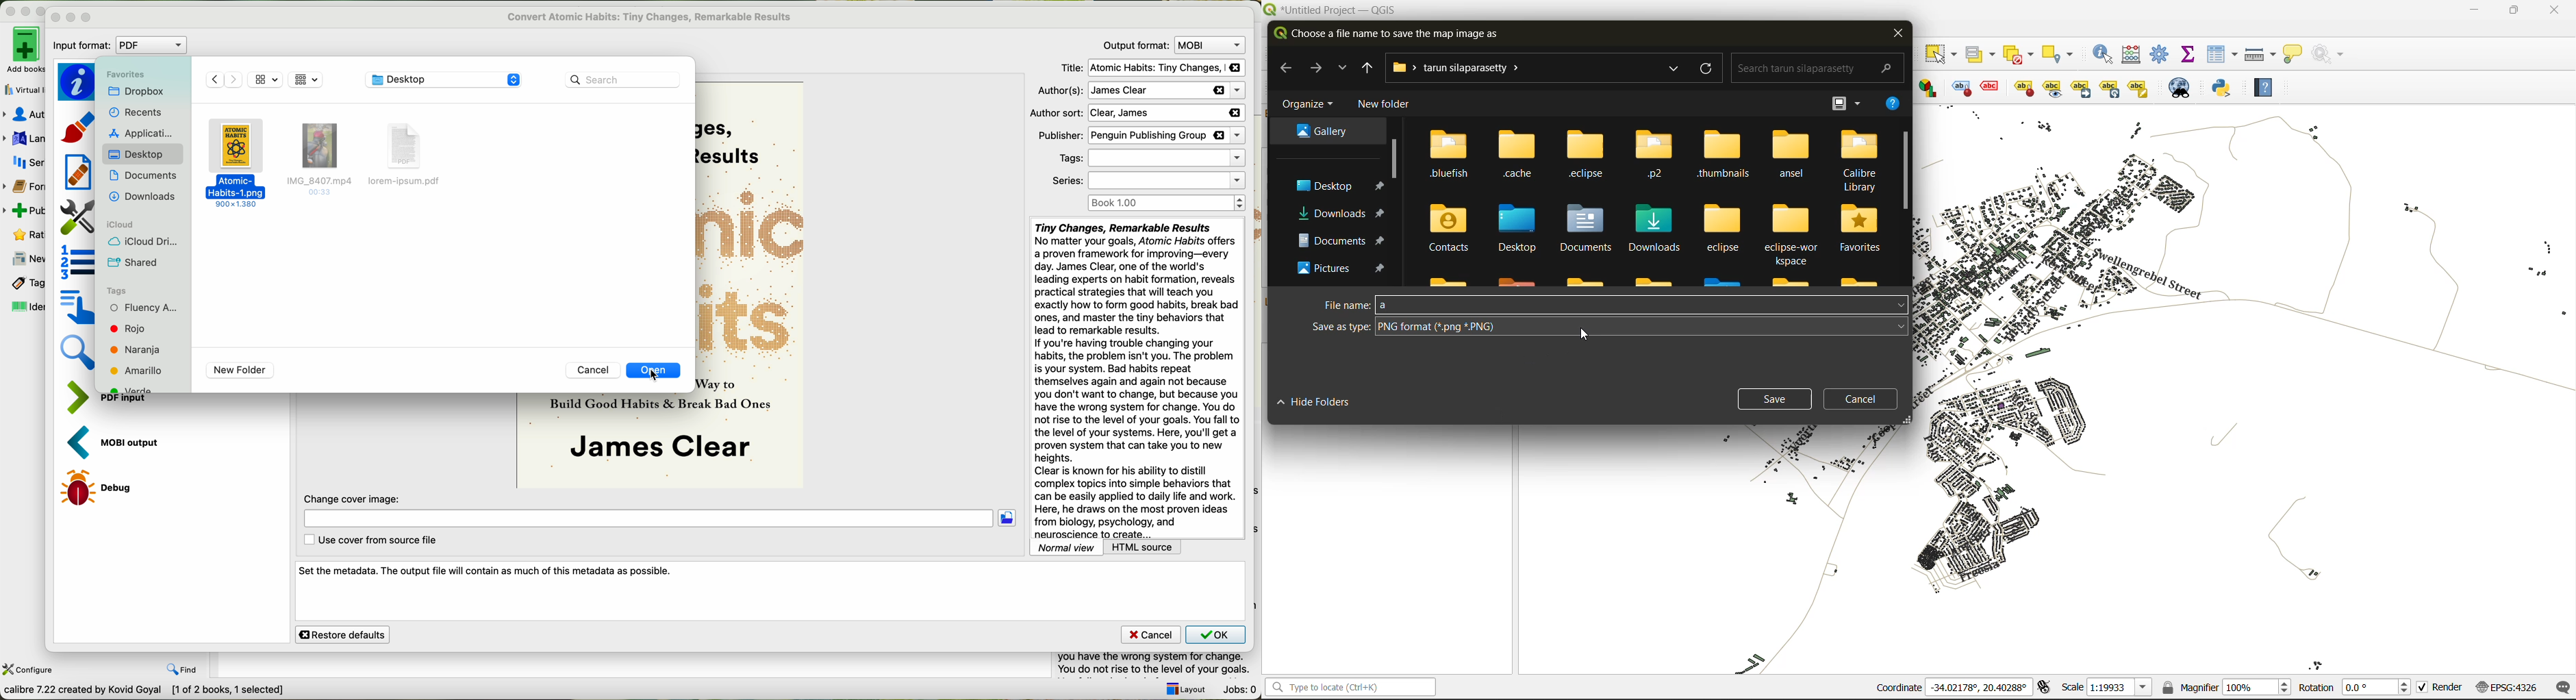  Describe the element at coordinates (80, 126) in the screenshot. I see `look and feel` at that location.